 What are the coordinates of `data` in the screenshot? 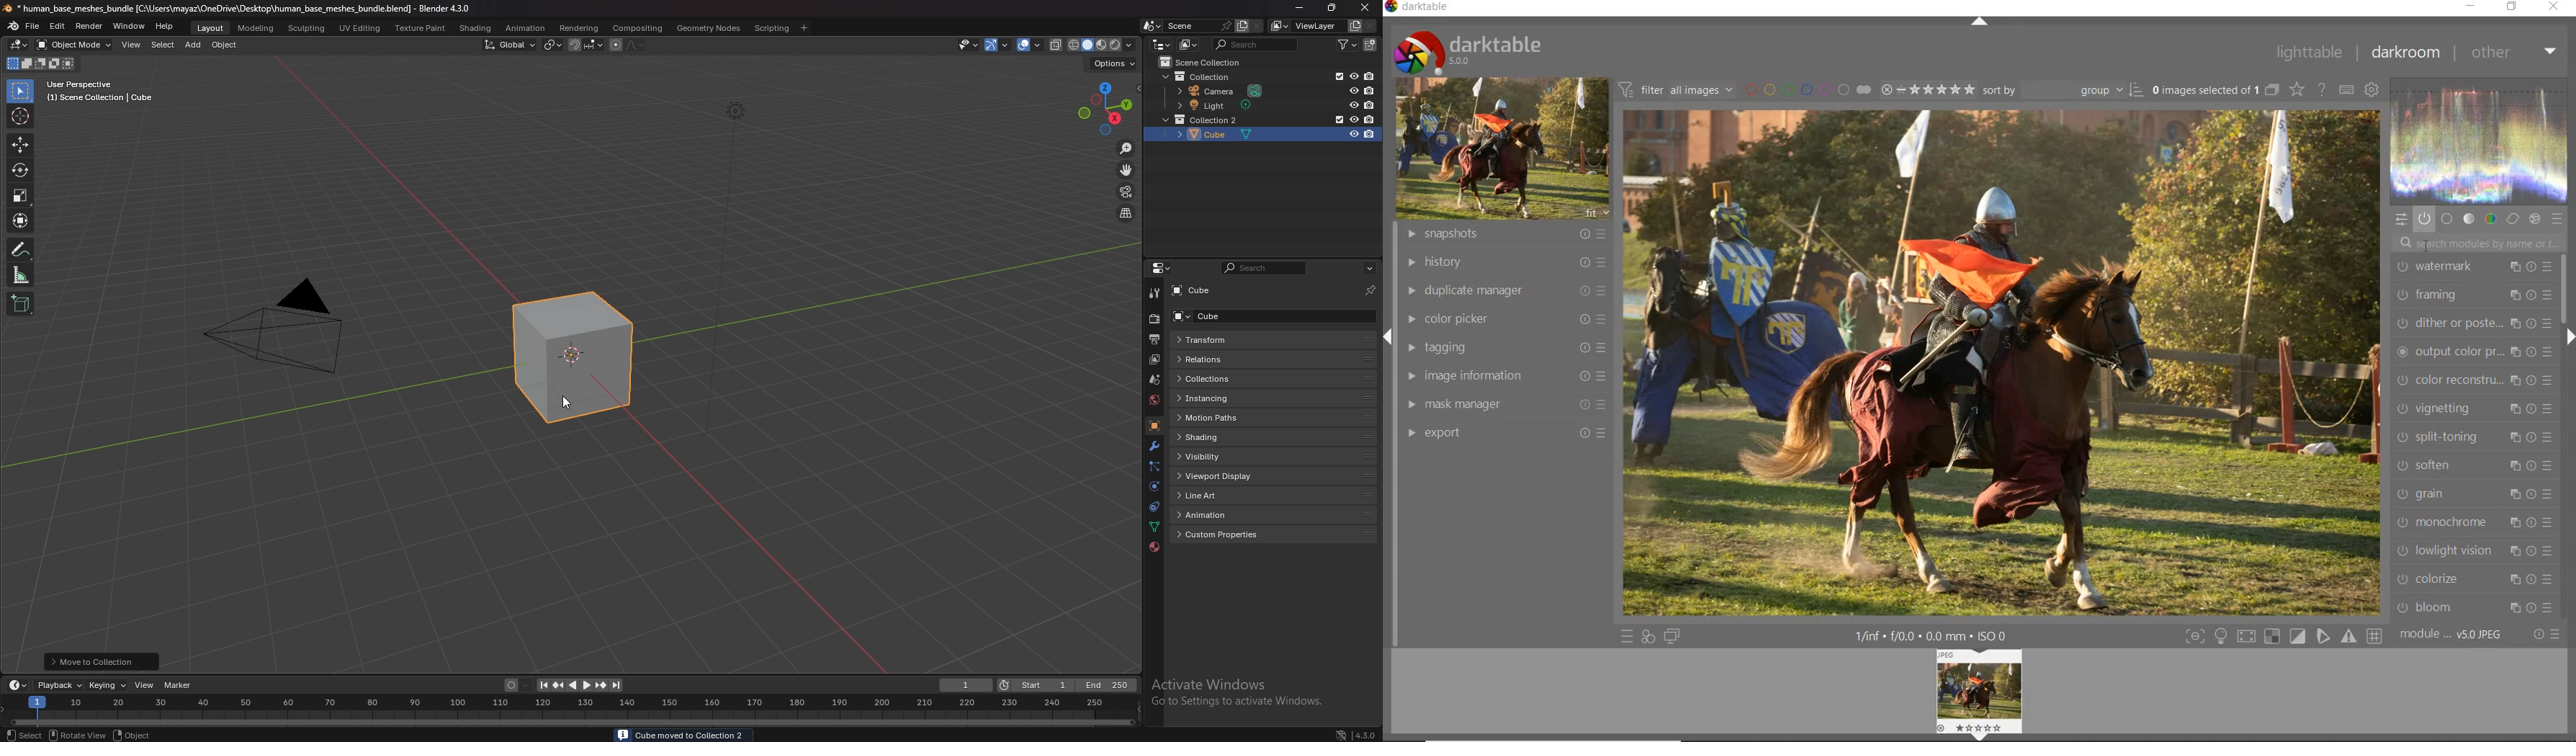 It's located at (1154, 527).